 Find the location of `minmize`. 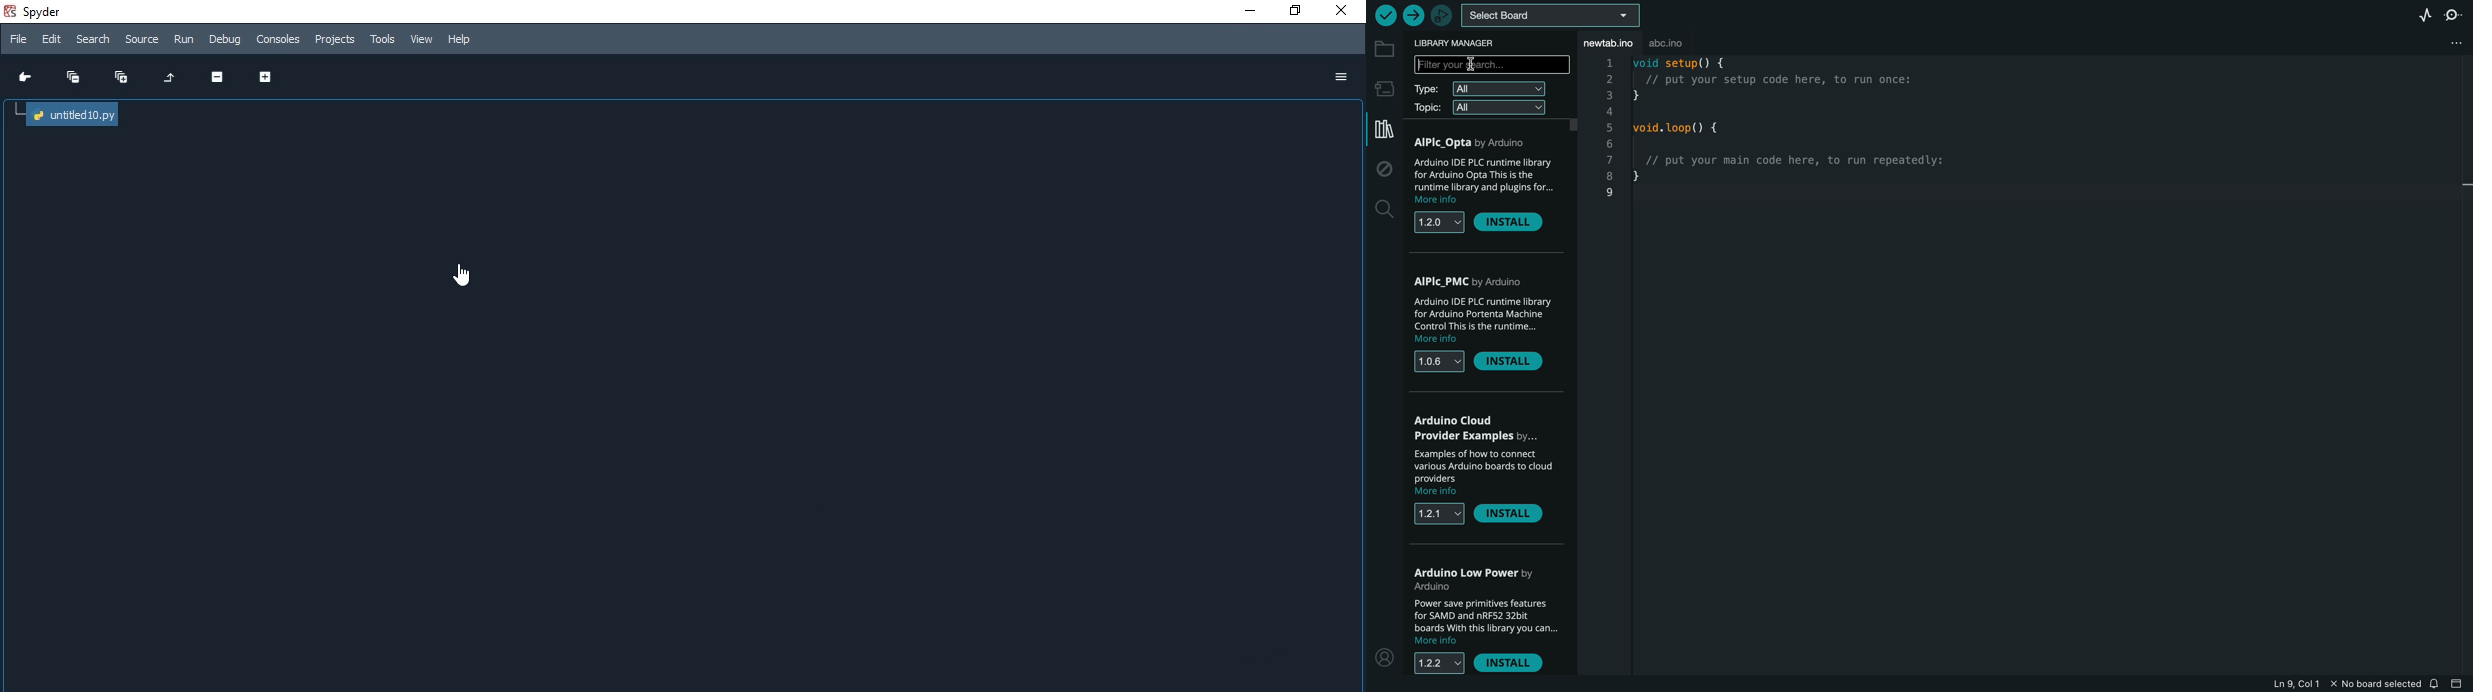

minmize is located at coordinates (1252, 12).